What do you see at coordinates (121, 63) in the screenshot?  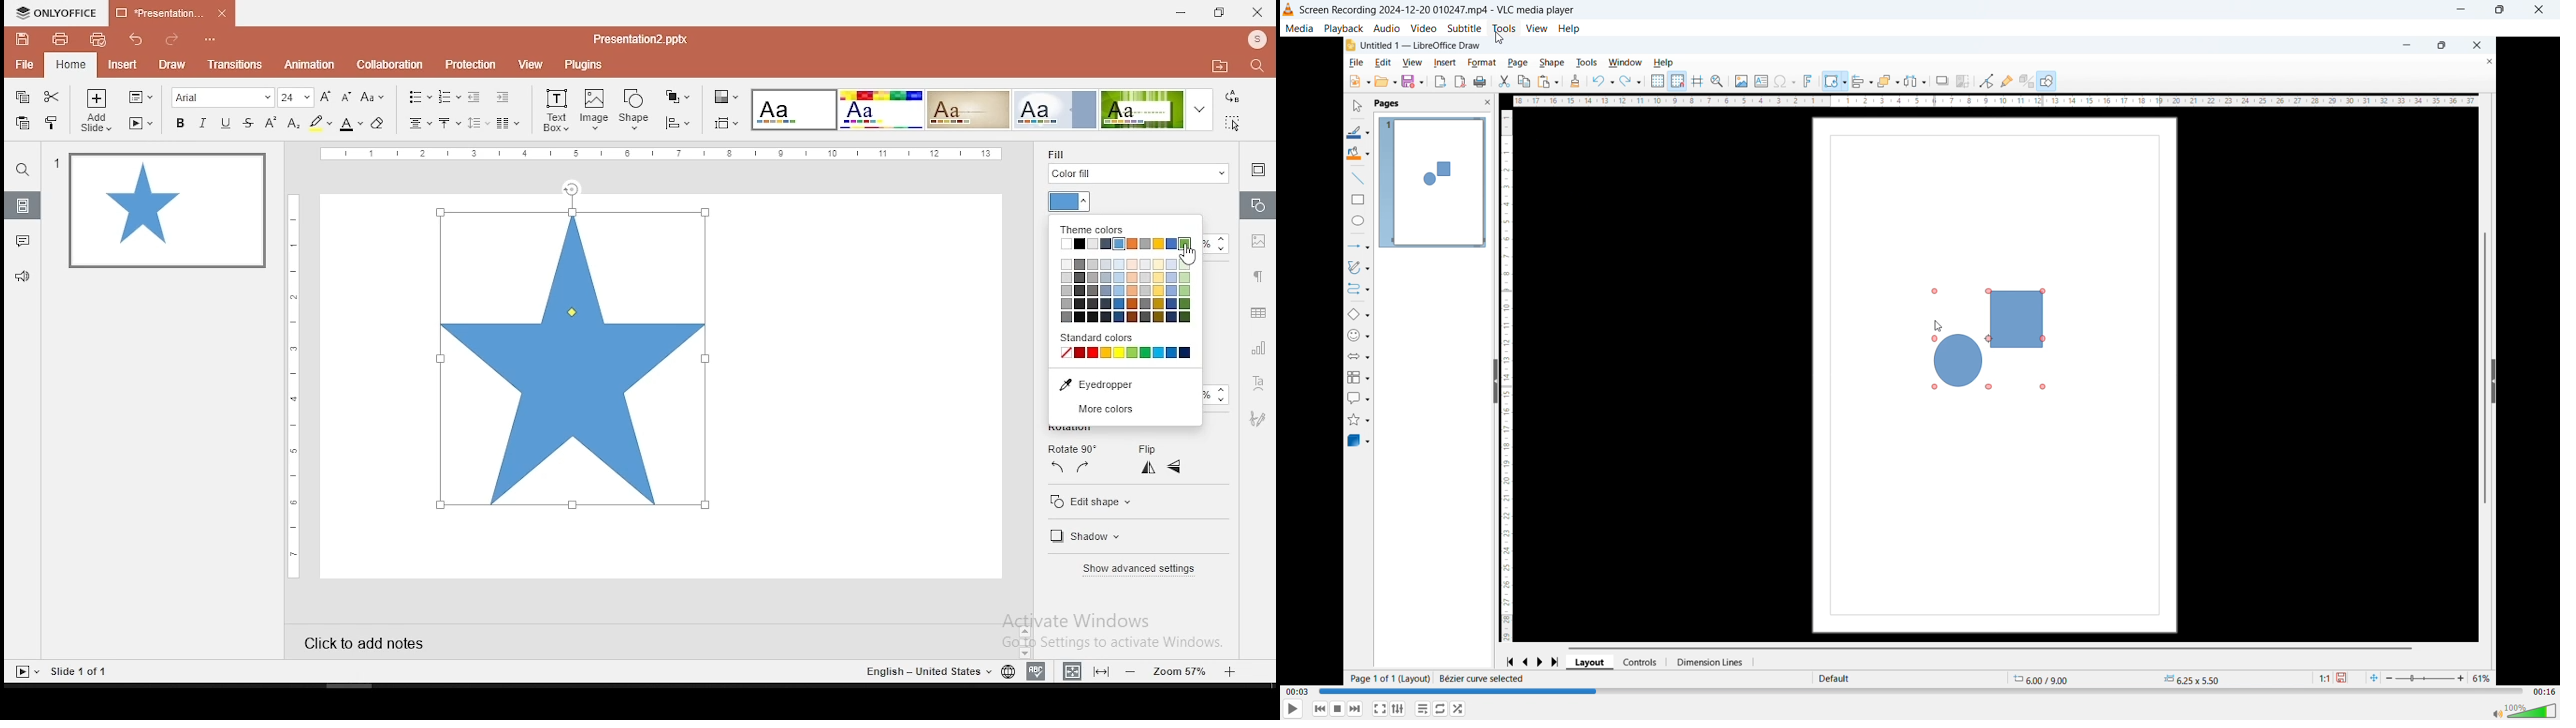 I see `insert` at bounding box center [121, 63].